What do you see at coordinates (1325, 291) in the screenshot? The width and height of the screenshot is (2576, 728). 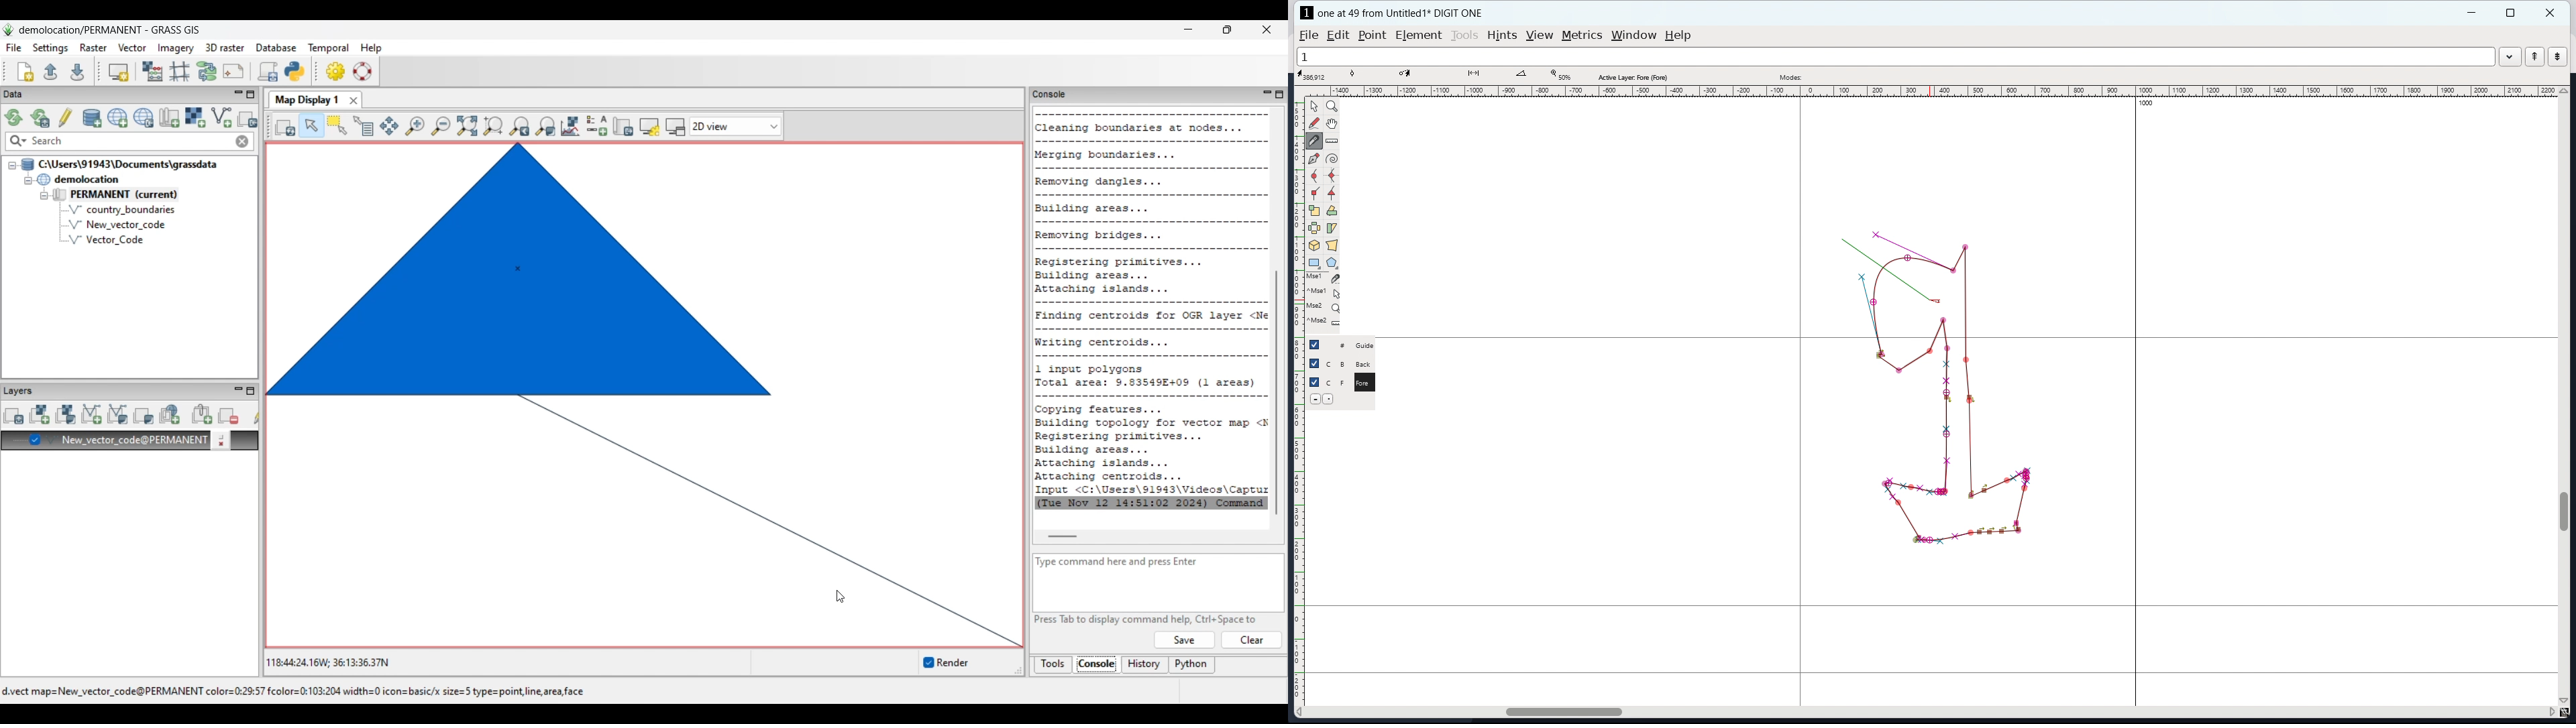 I see `^mse1` at bounding box center [1325, 291].